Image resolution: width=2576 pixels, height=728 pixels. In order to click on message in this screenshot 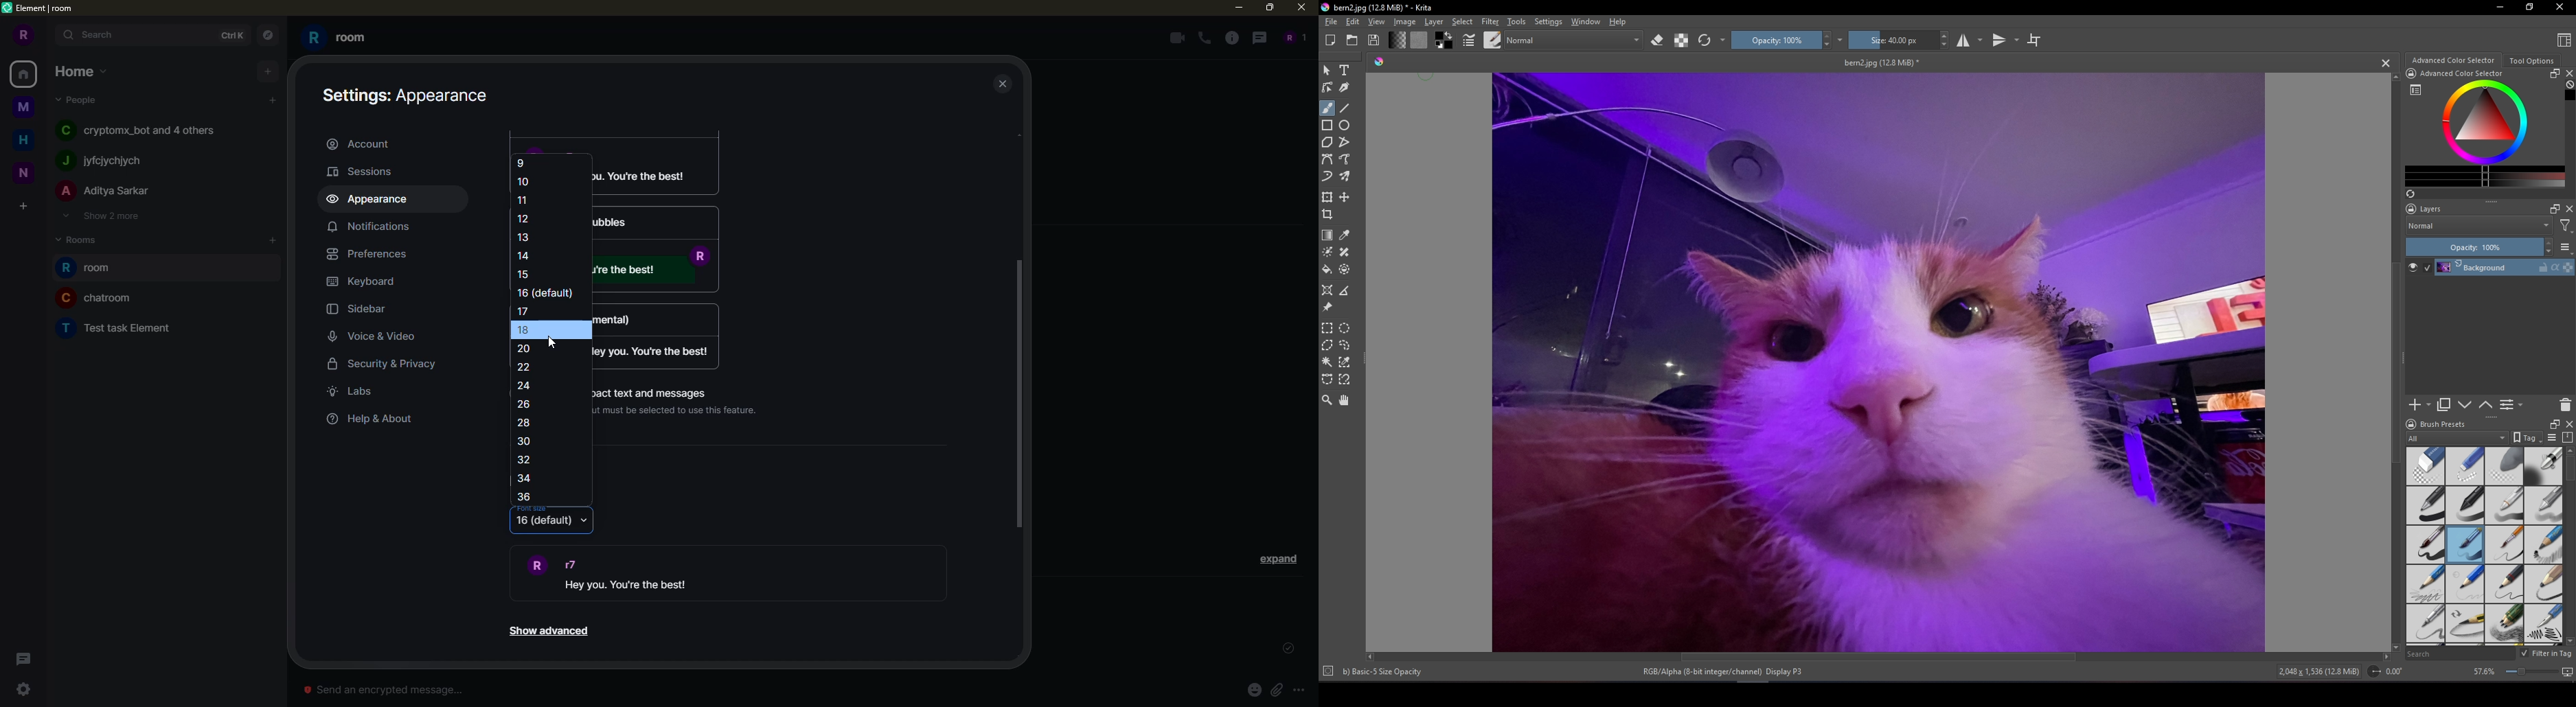, I will do `click(658, 172)`.